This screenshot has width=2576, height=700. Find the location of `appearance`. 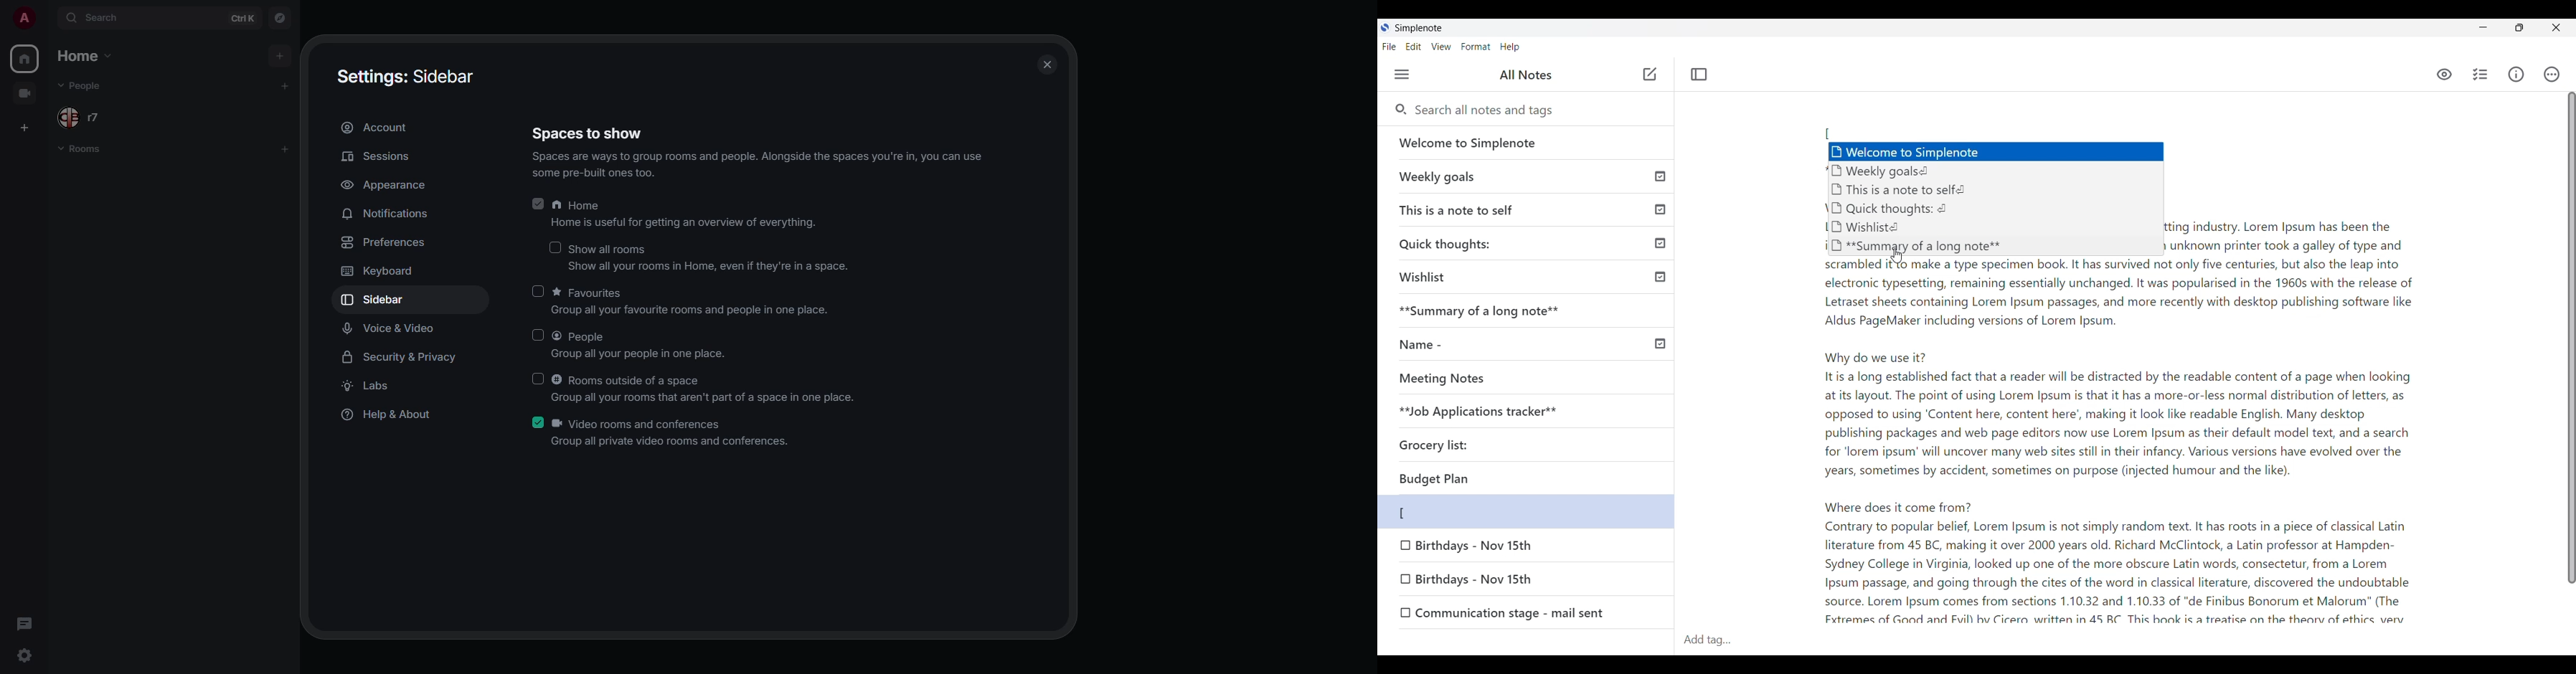

appearance is located at coordinates (385, 186).